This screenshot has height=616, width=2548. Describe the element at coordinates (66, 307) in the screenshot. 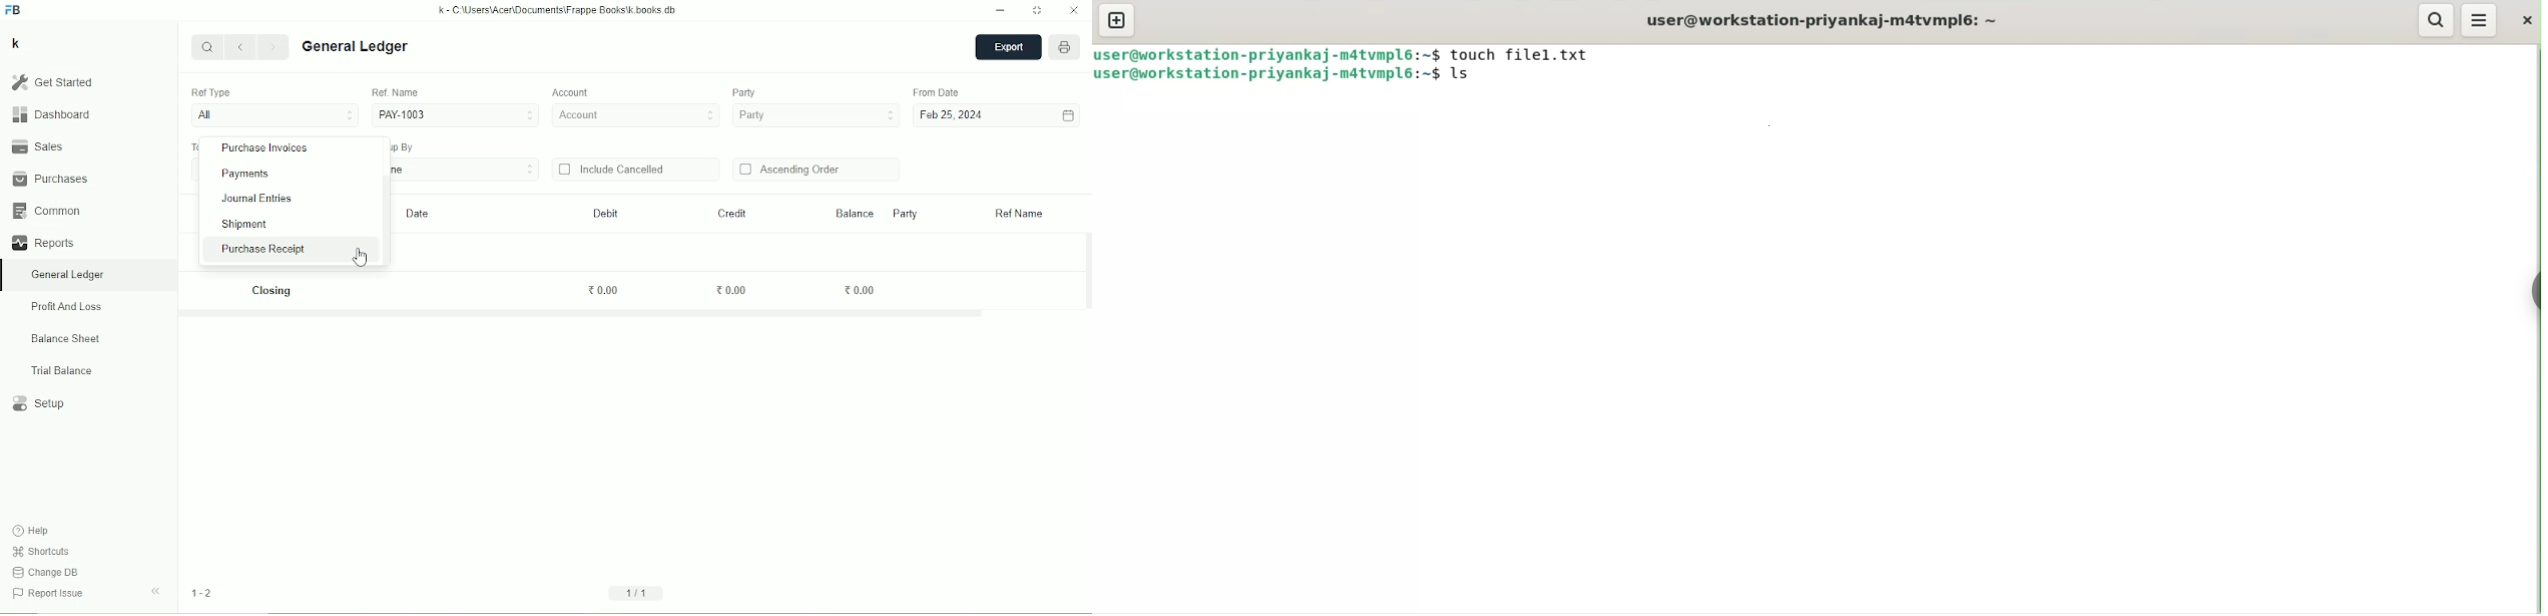

I see `Profit and loss` at that location.